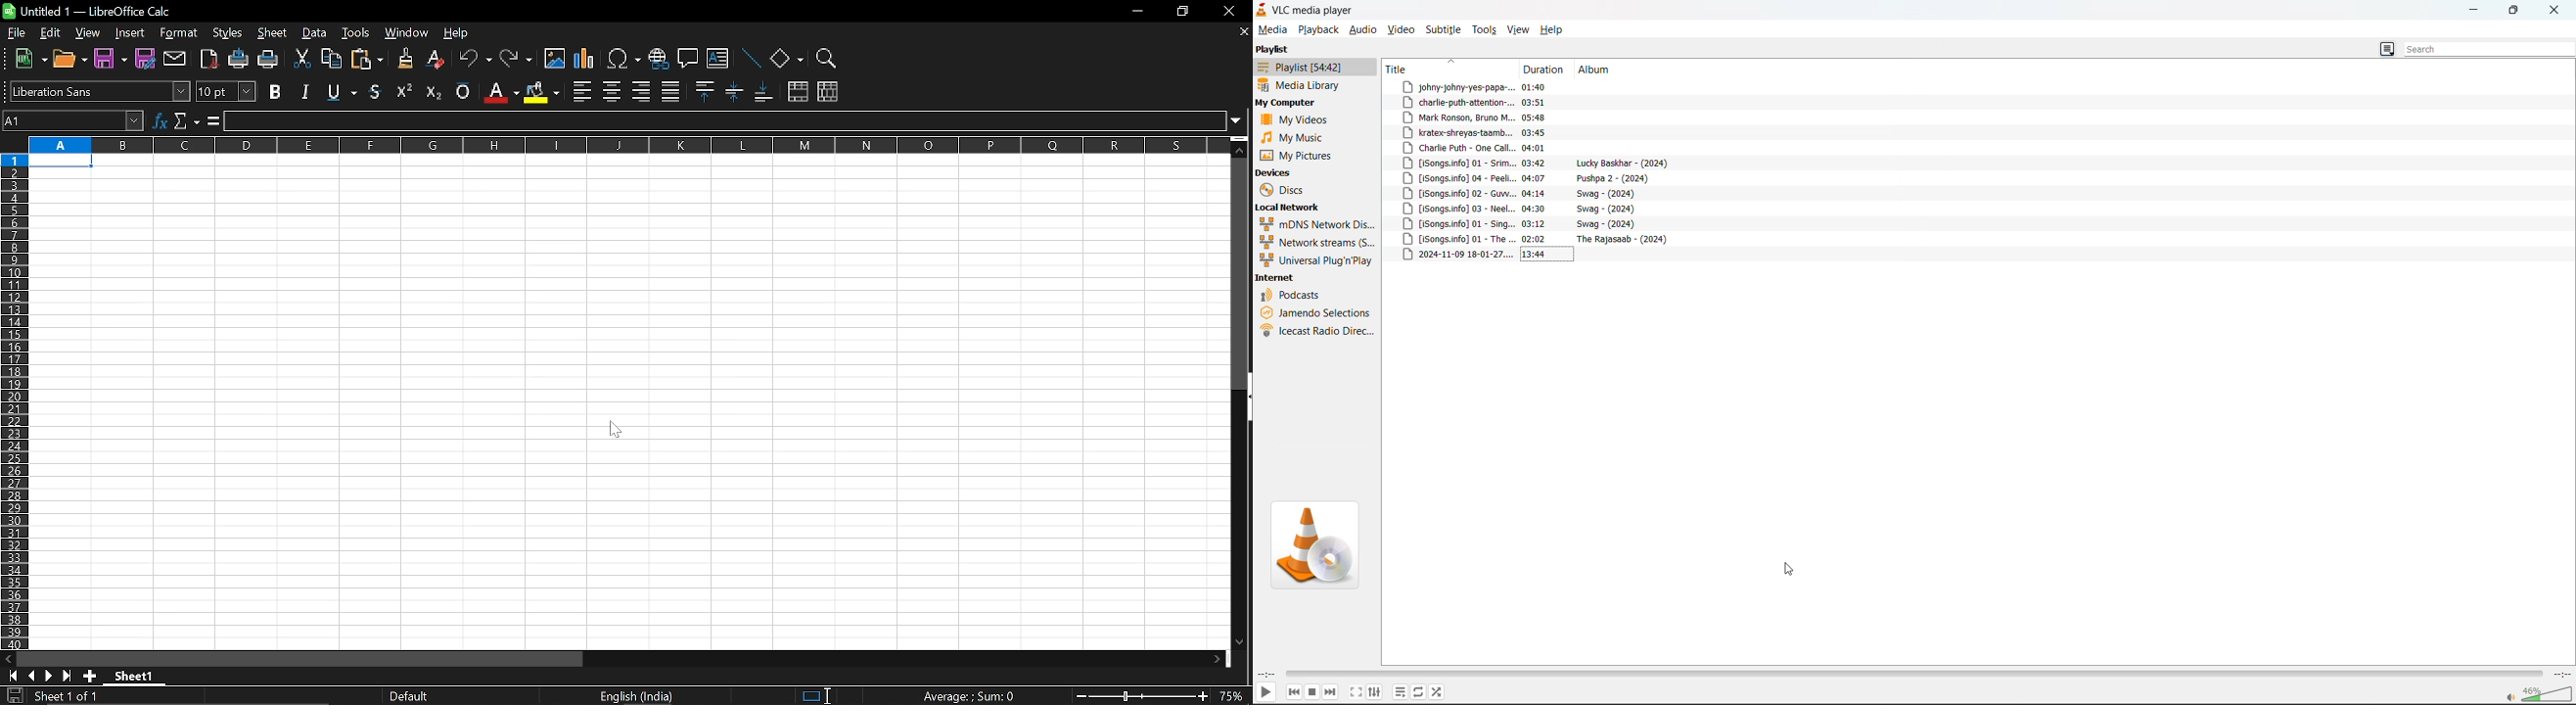 The height and width of the screenshot is (728, 2576). I want to click on jamendo selections, so click(1317, 315).